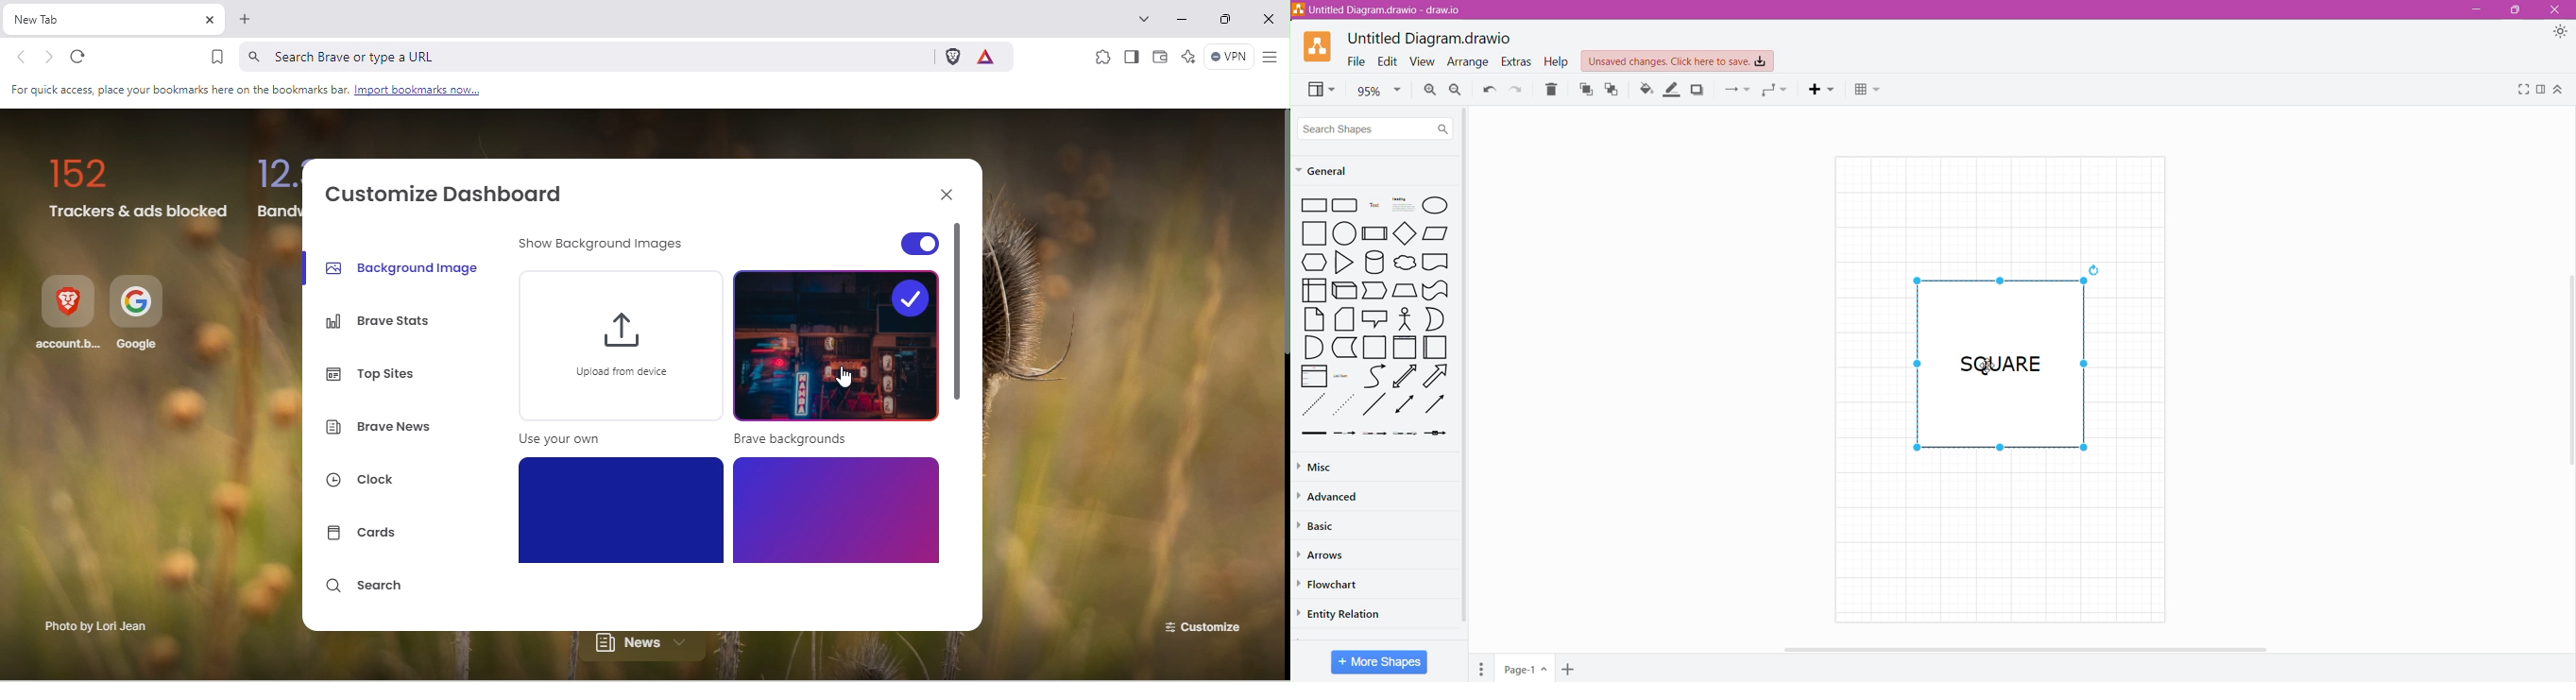 This screenshot has height=700, width=2576. I want to click on User Interface, so click(1313, 289).